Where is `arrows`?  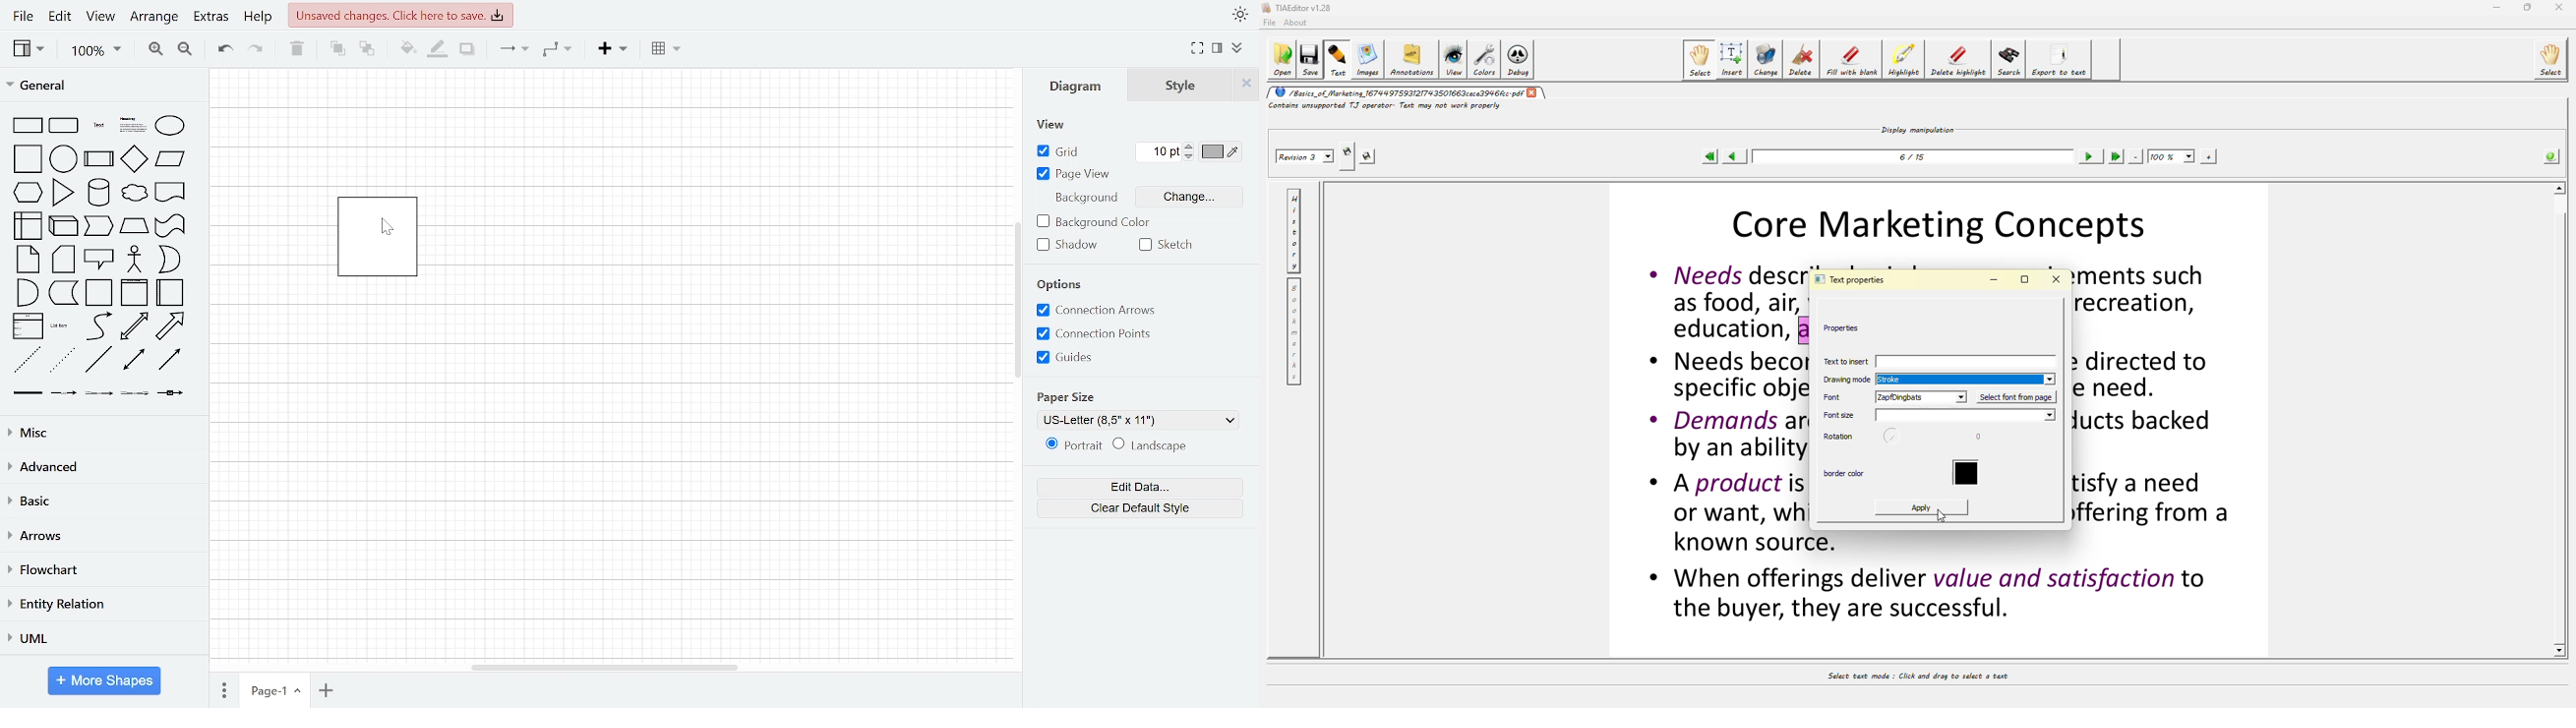
arrows is located at coordinates (100, 536).